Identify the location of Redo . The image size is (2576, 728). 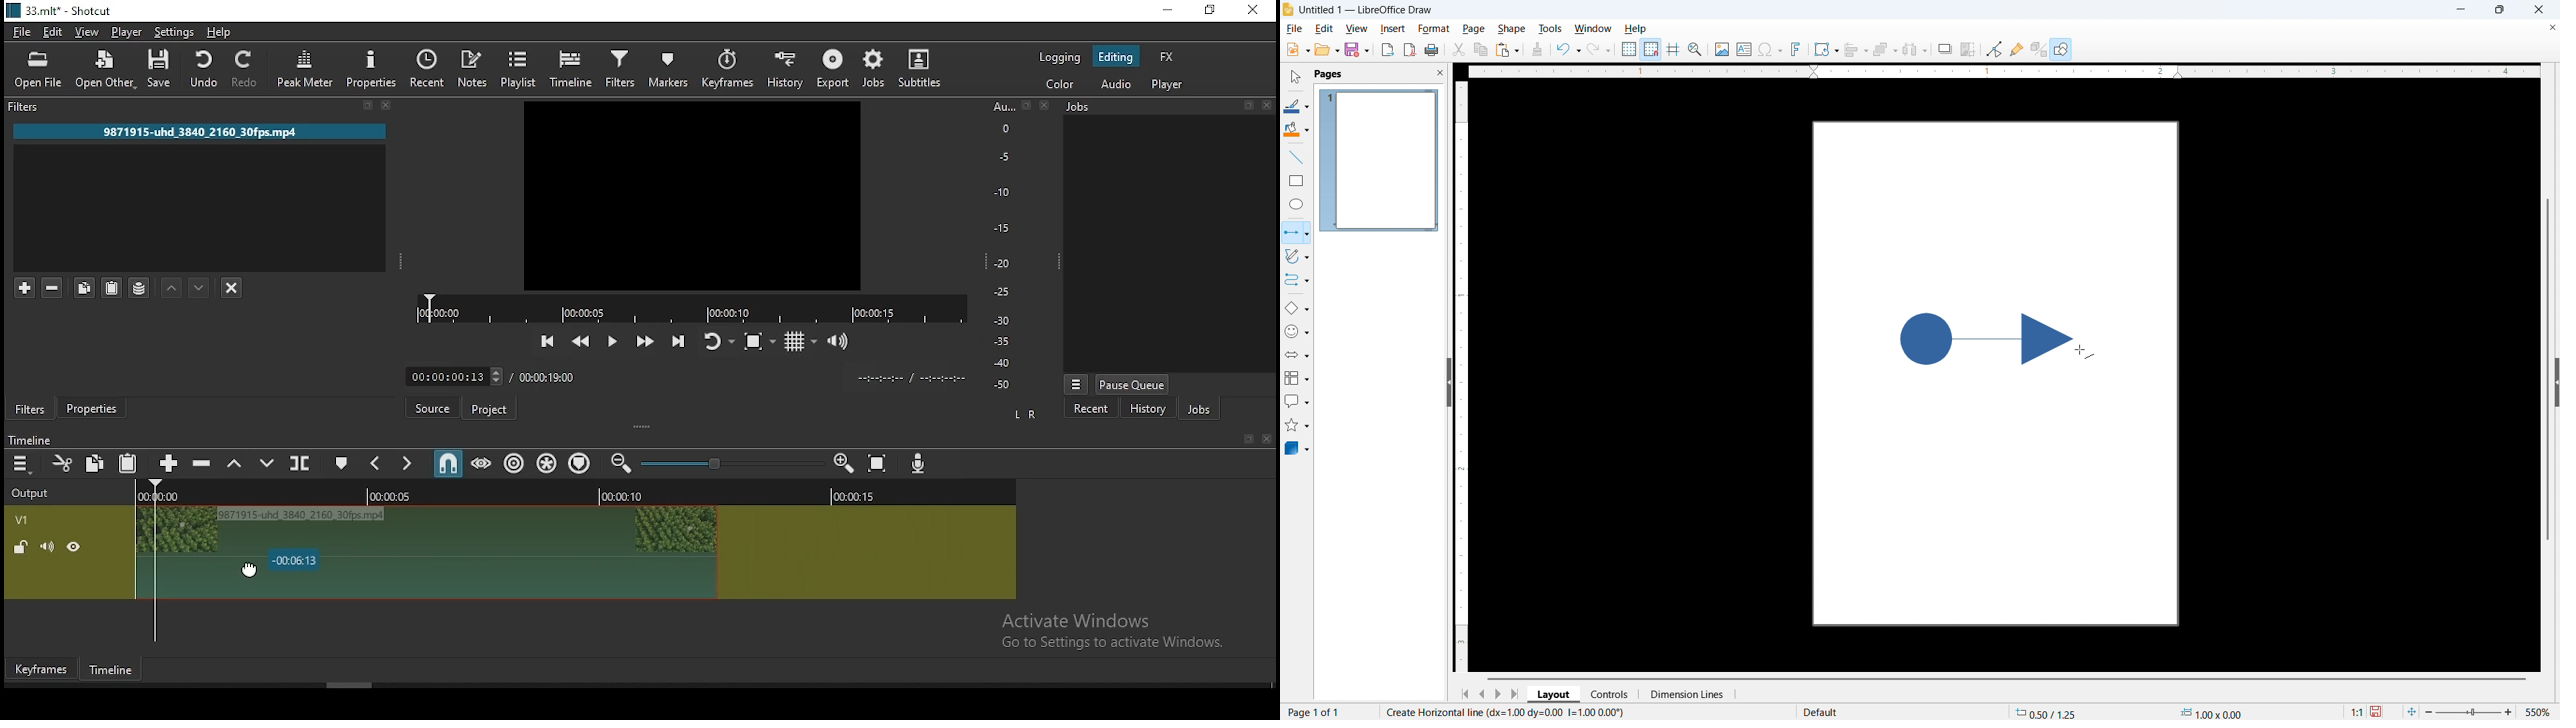
(1599, 50).